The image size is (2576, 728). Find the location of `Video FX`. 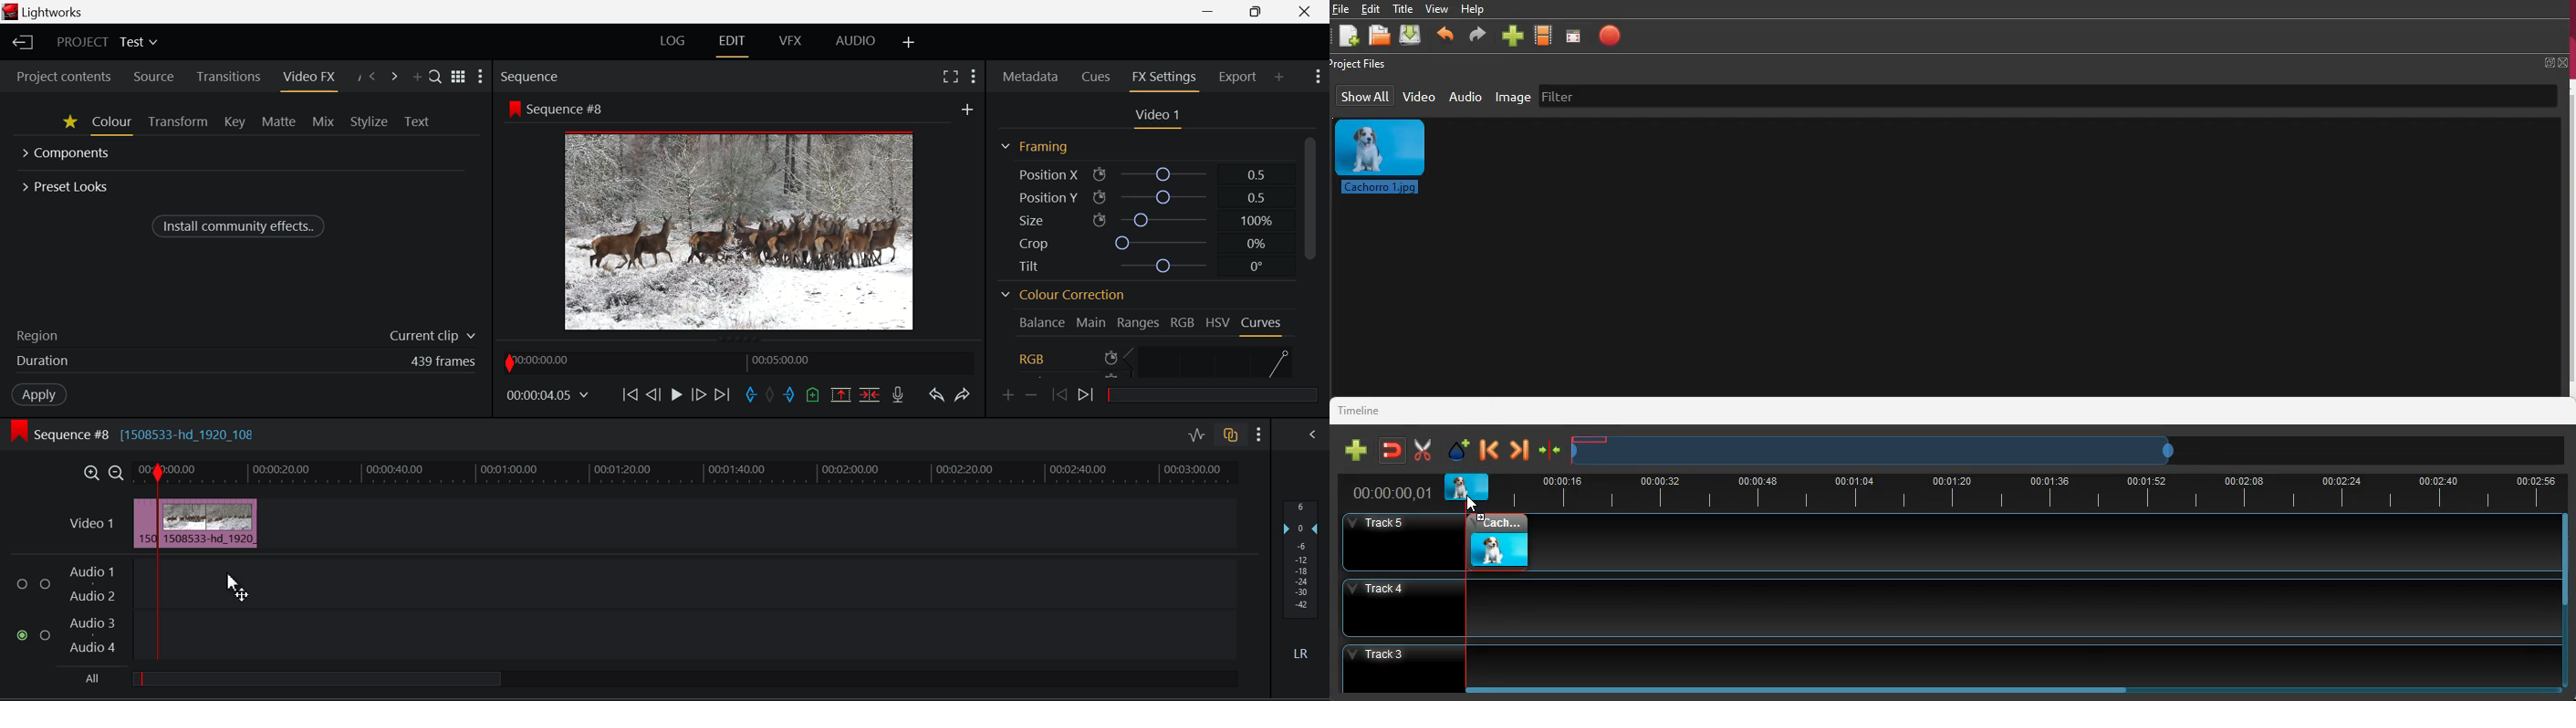

Video FX is located at coordinates (307, 77).